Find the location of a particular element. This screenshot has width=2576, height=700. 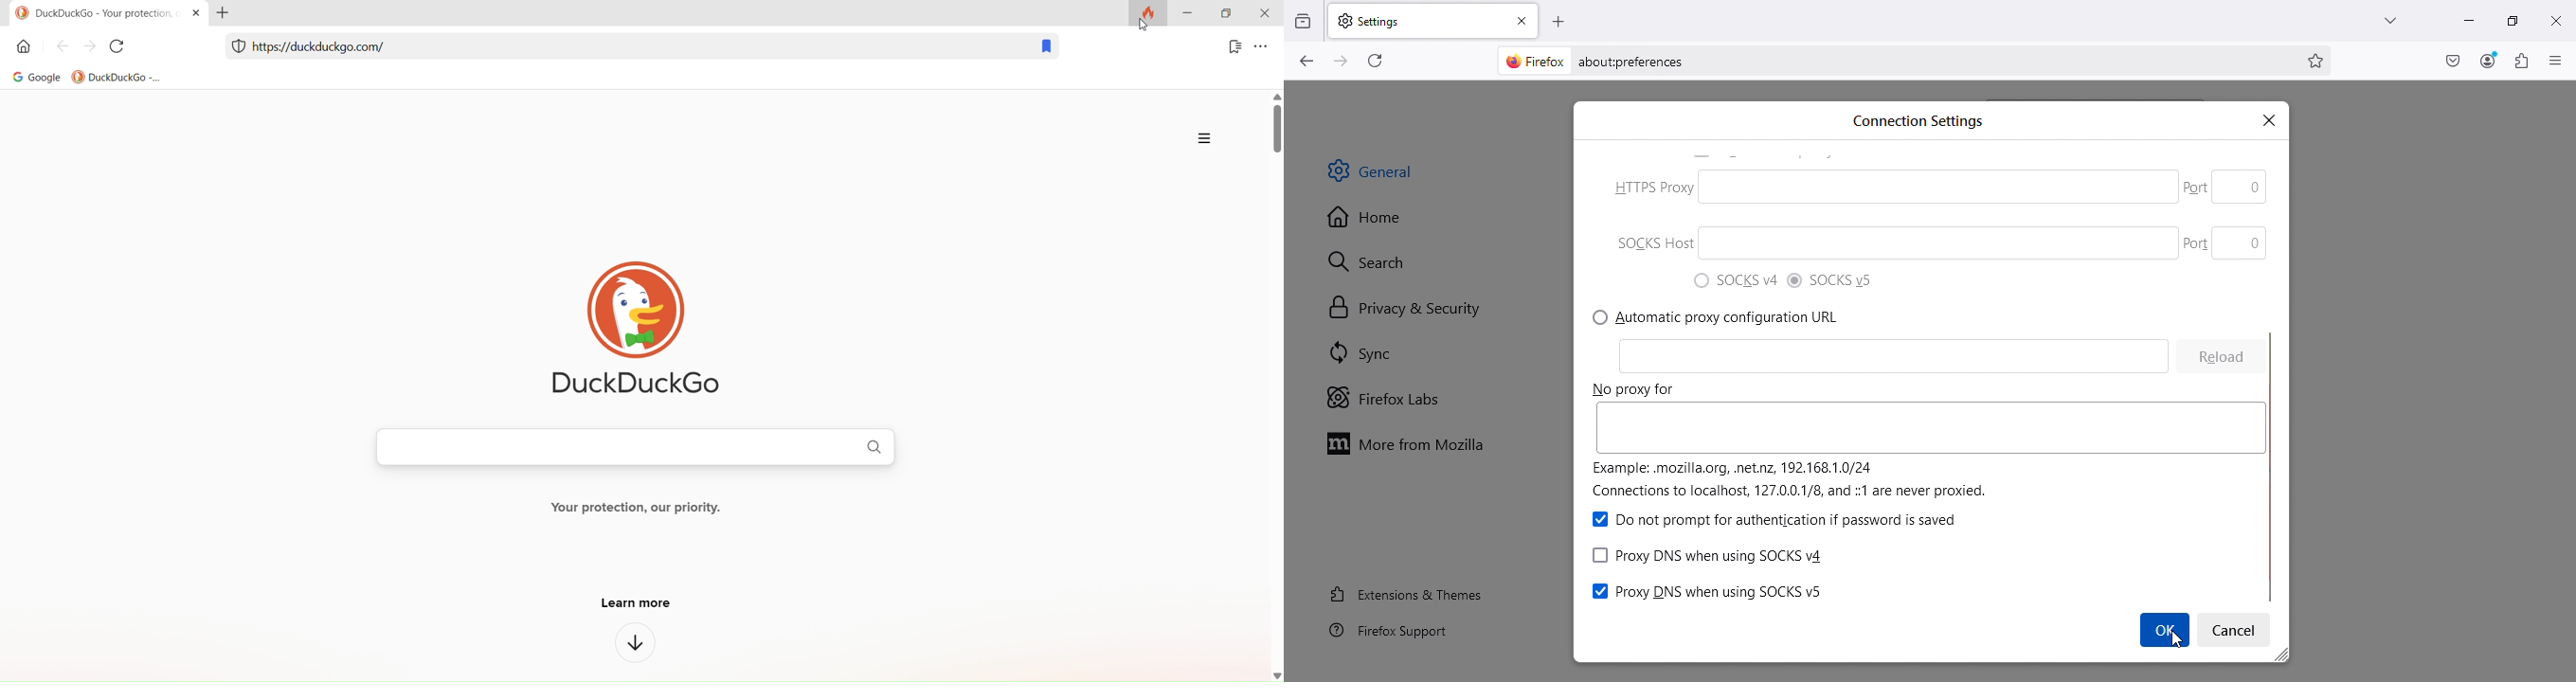

Move to Mozilla is located at coordinates (1411, 442).